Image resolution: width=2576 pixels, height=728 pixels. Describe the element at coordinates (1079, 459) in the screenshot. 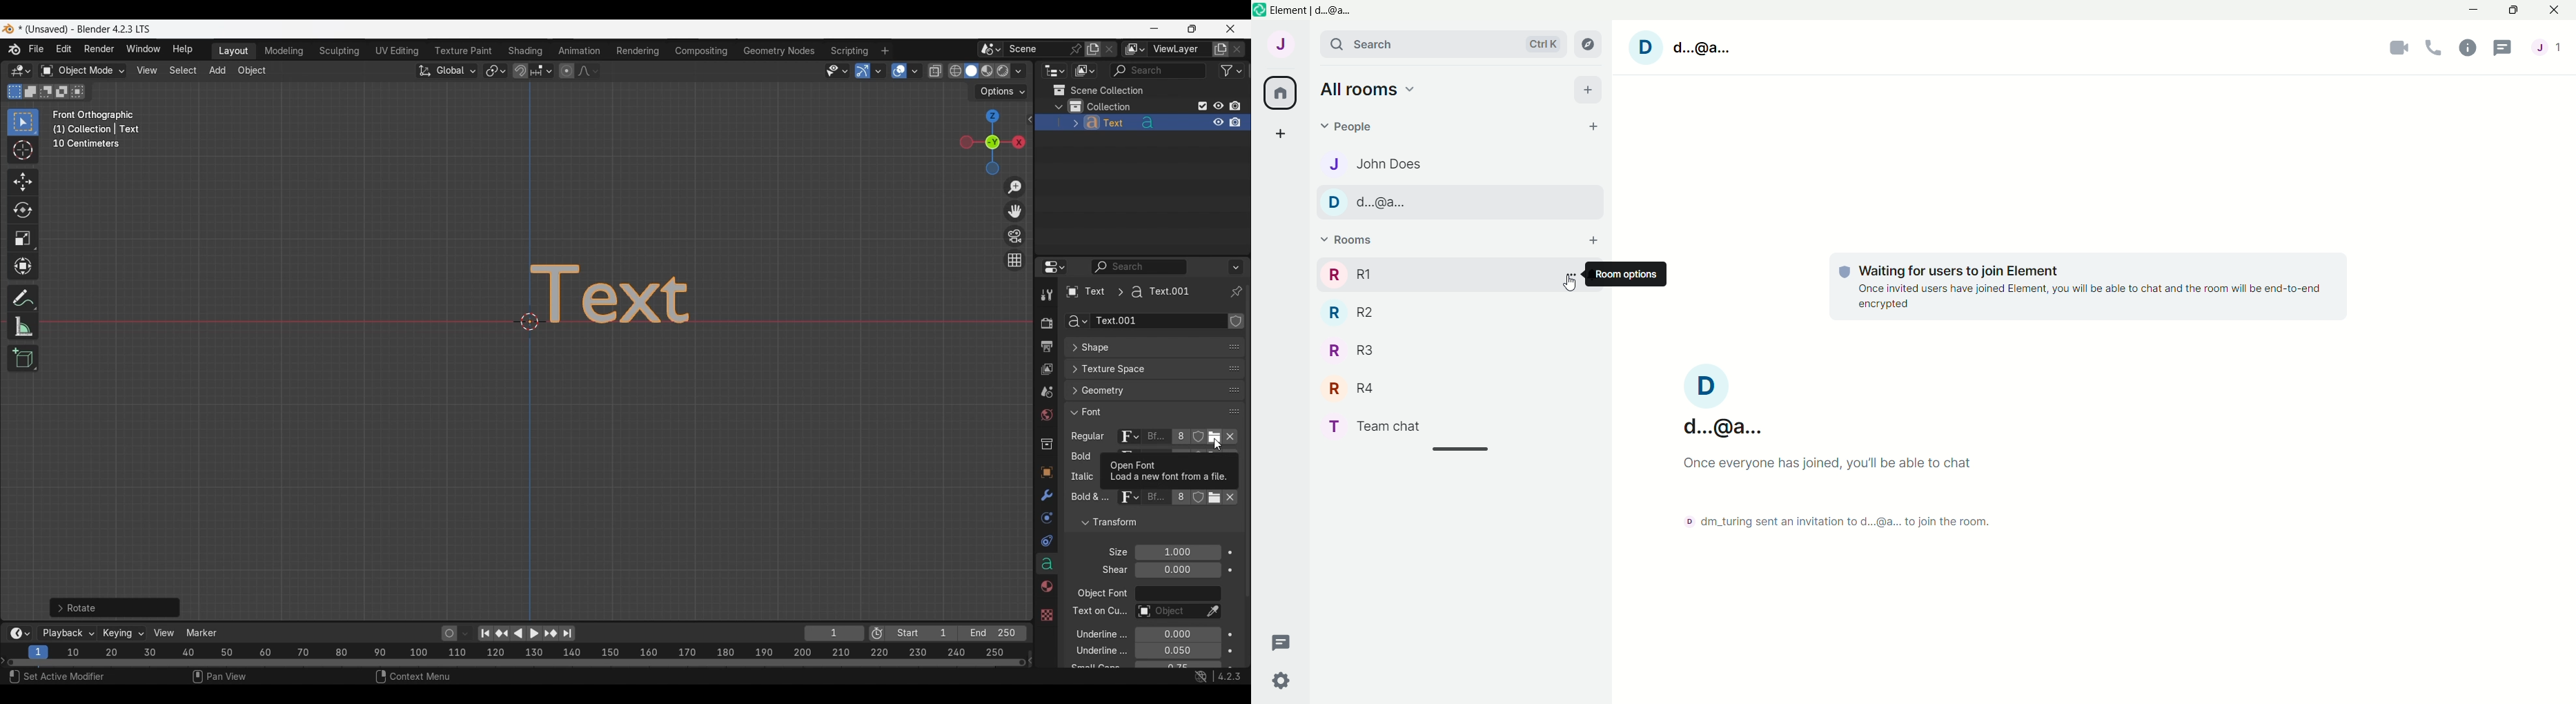

I see `bold` at that location.